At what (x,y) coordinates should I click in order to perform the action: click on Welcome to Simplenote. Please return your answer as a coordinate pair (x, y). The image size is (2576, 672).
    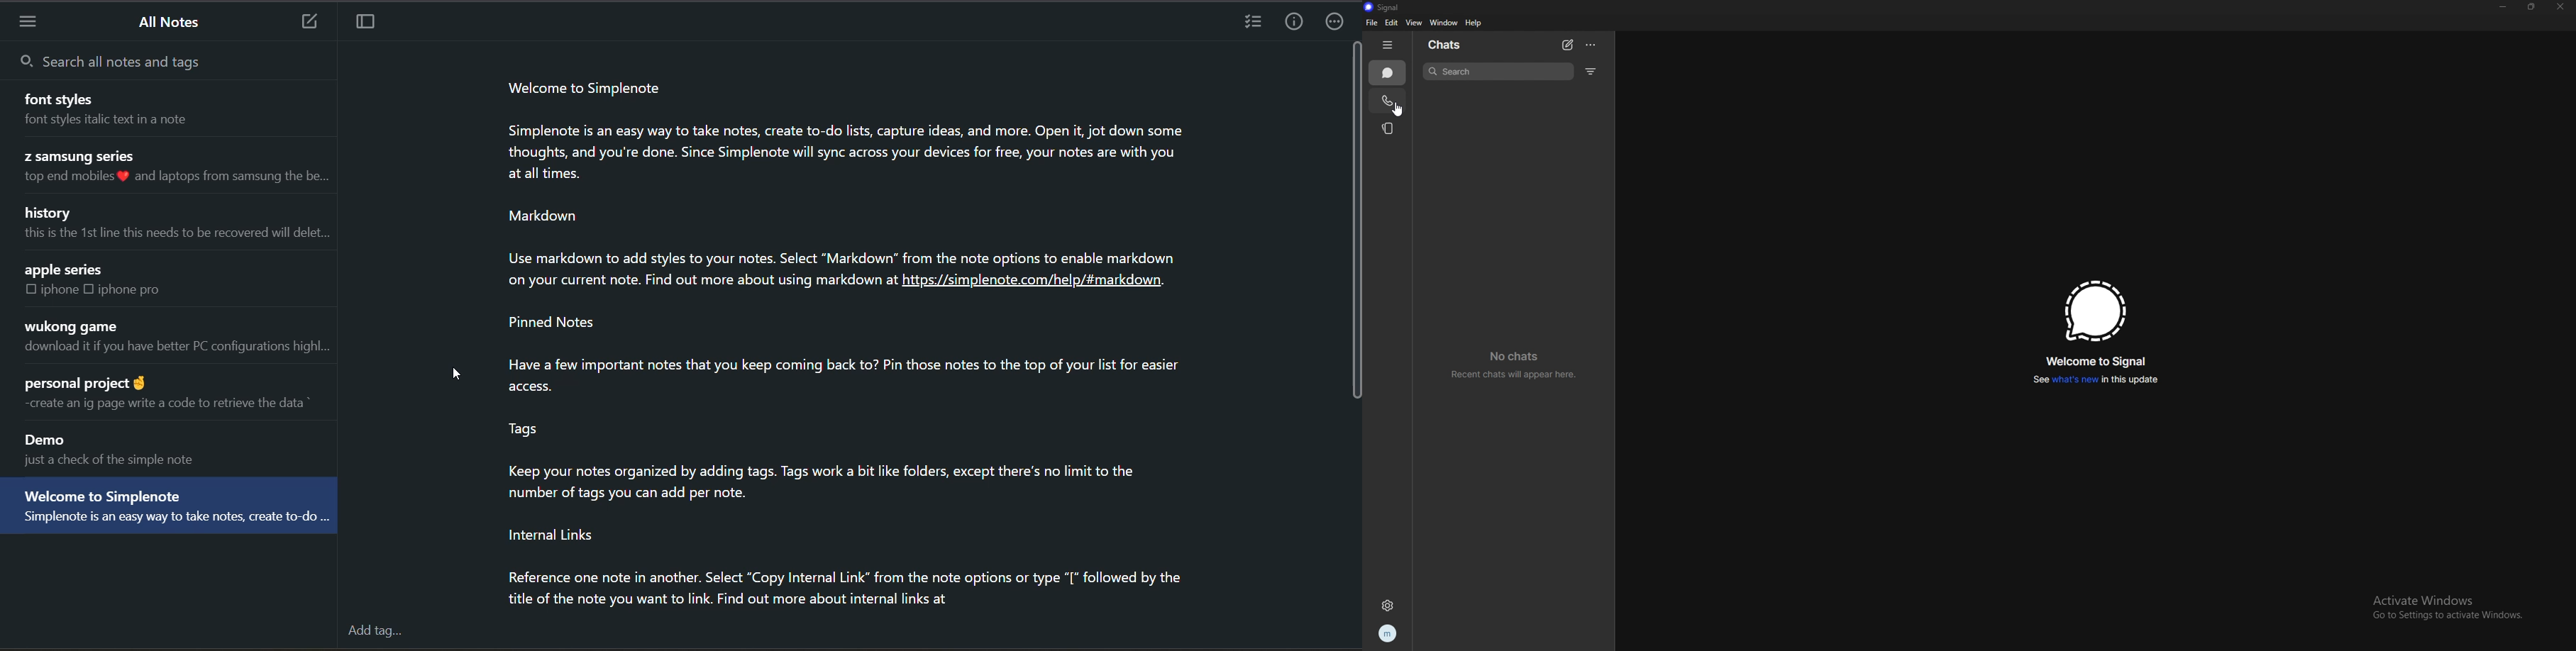
    Looking at the image, I should click on (104, 494).